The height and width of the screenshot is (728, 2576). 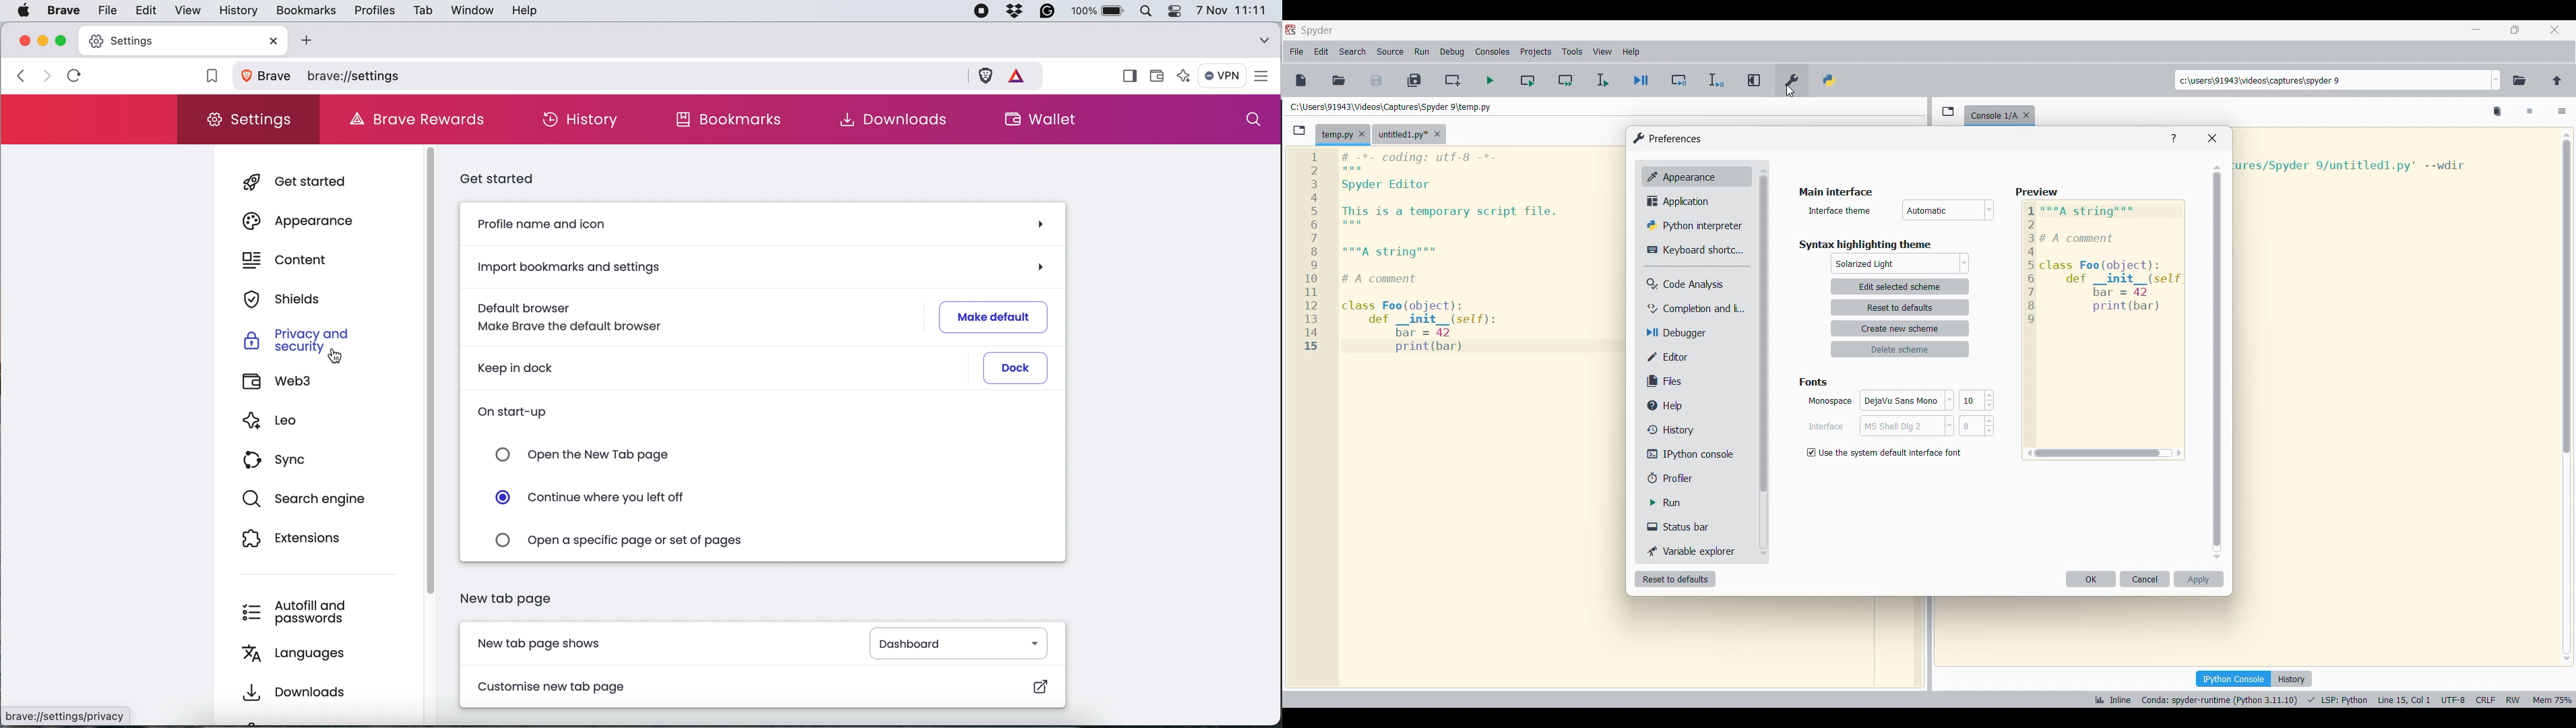 I want to click on Current tab, so click(x=1992, y=116).